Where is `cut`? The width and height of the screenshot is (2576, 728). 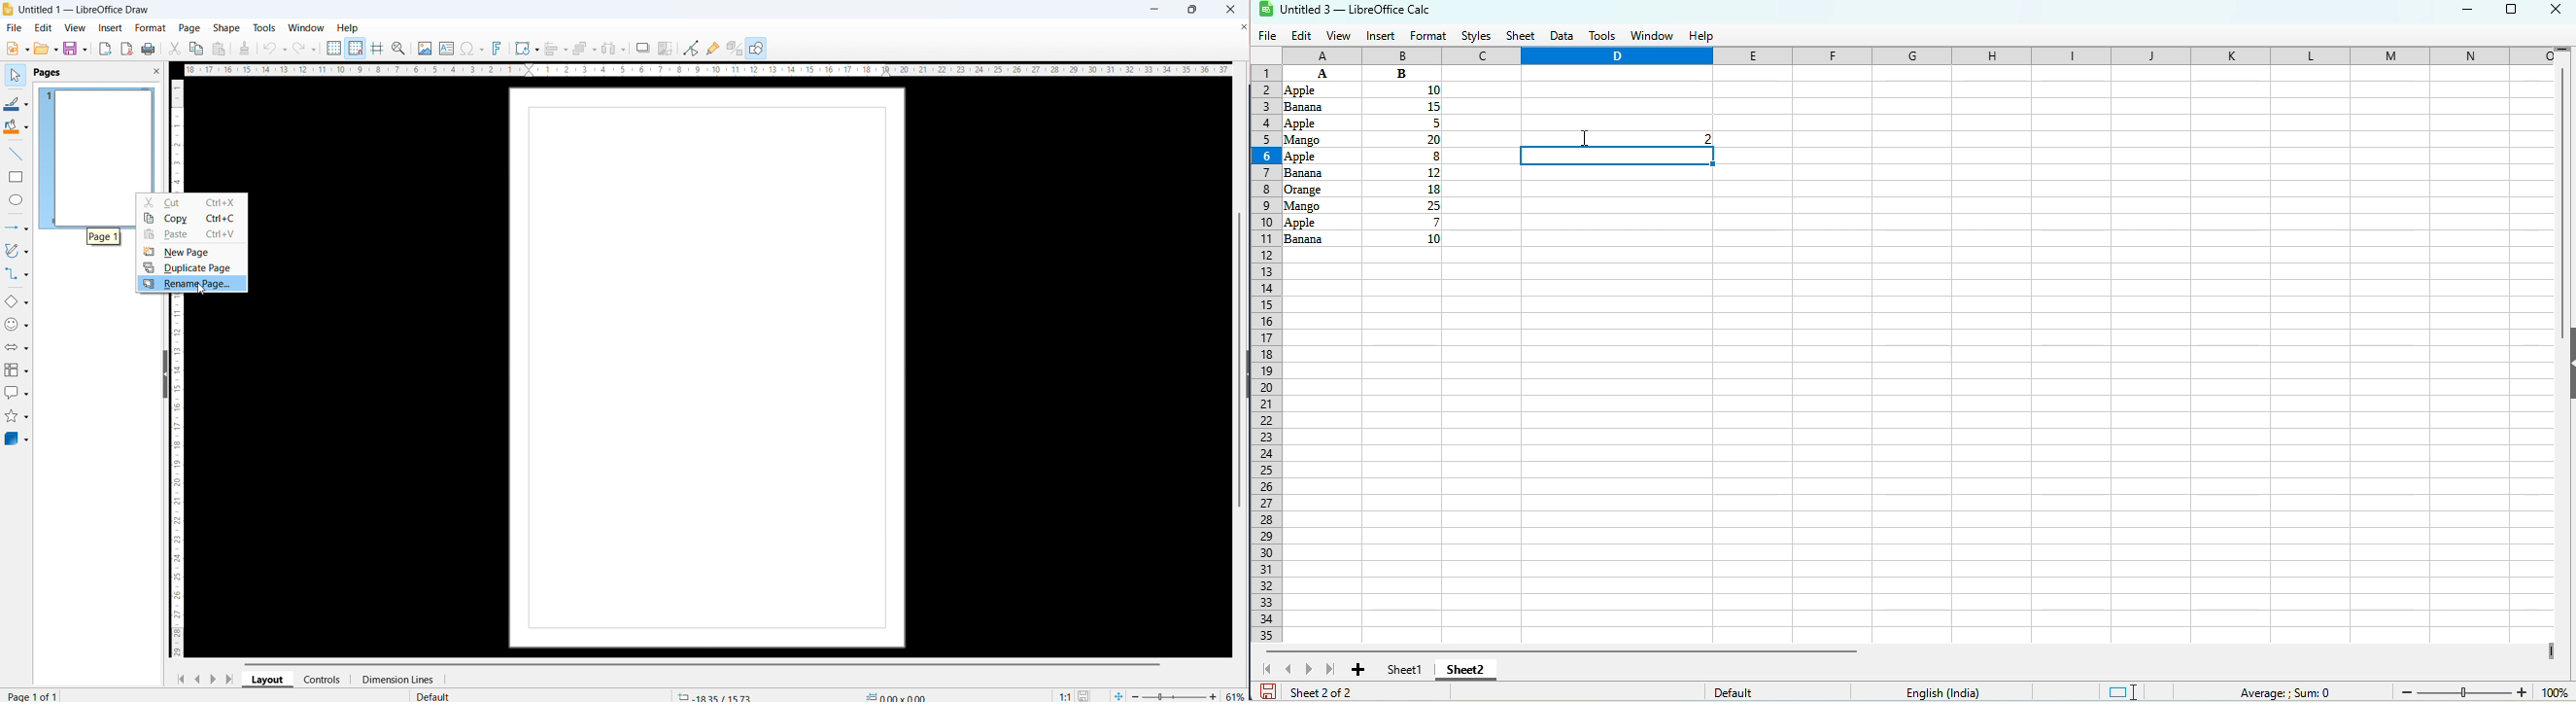 cut is located at coordinates (192, 202).